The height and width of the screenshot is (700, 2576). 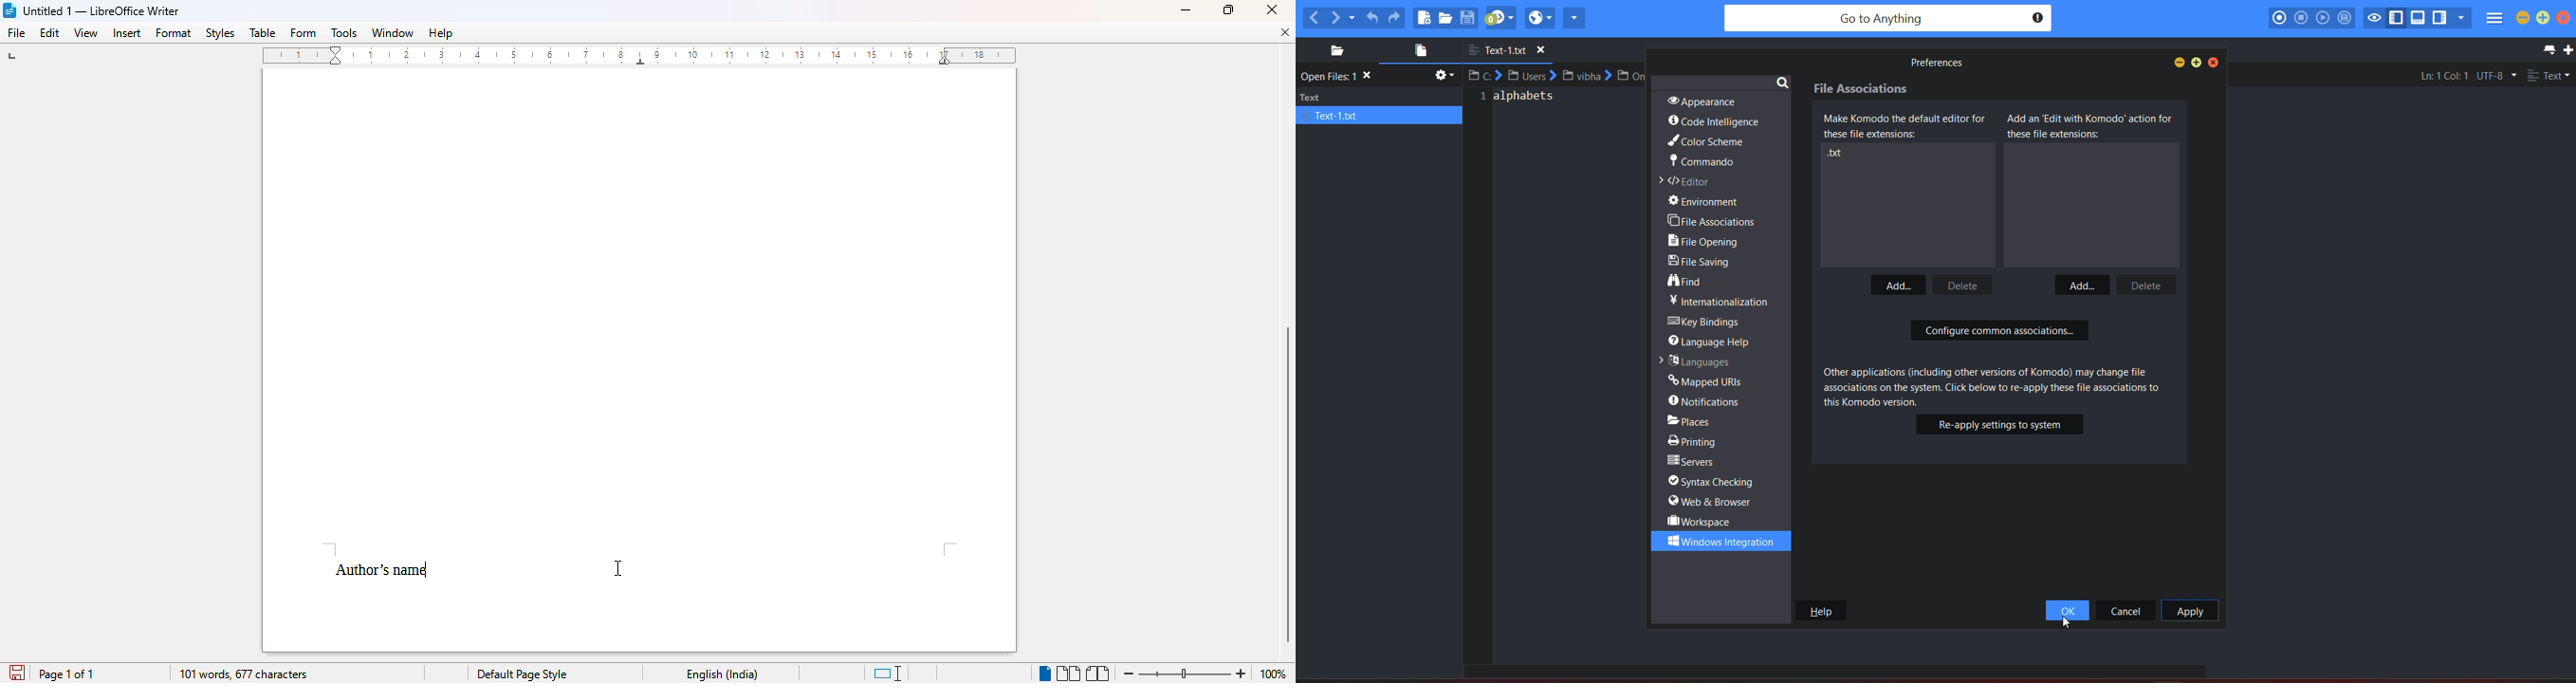 What do you see at coordinates (2399, 18) in the screenshot?
I see `show/hide left pane` at bounding box center [2399, 18].